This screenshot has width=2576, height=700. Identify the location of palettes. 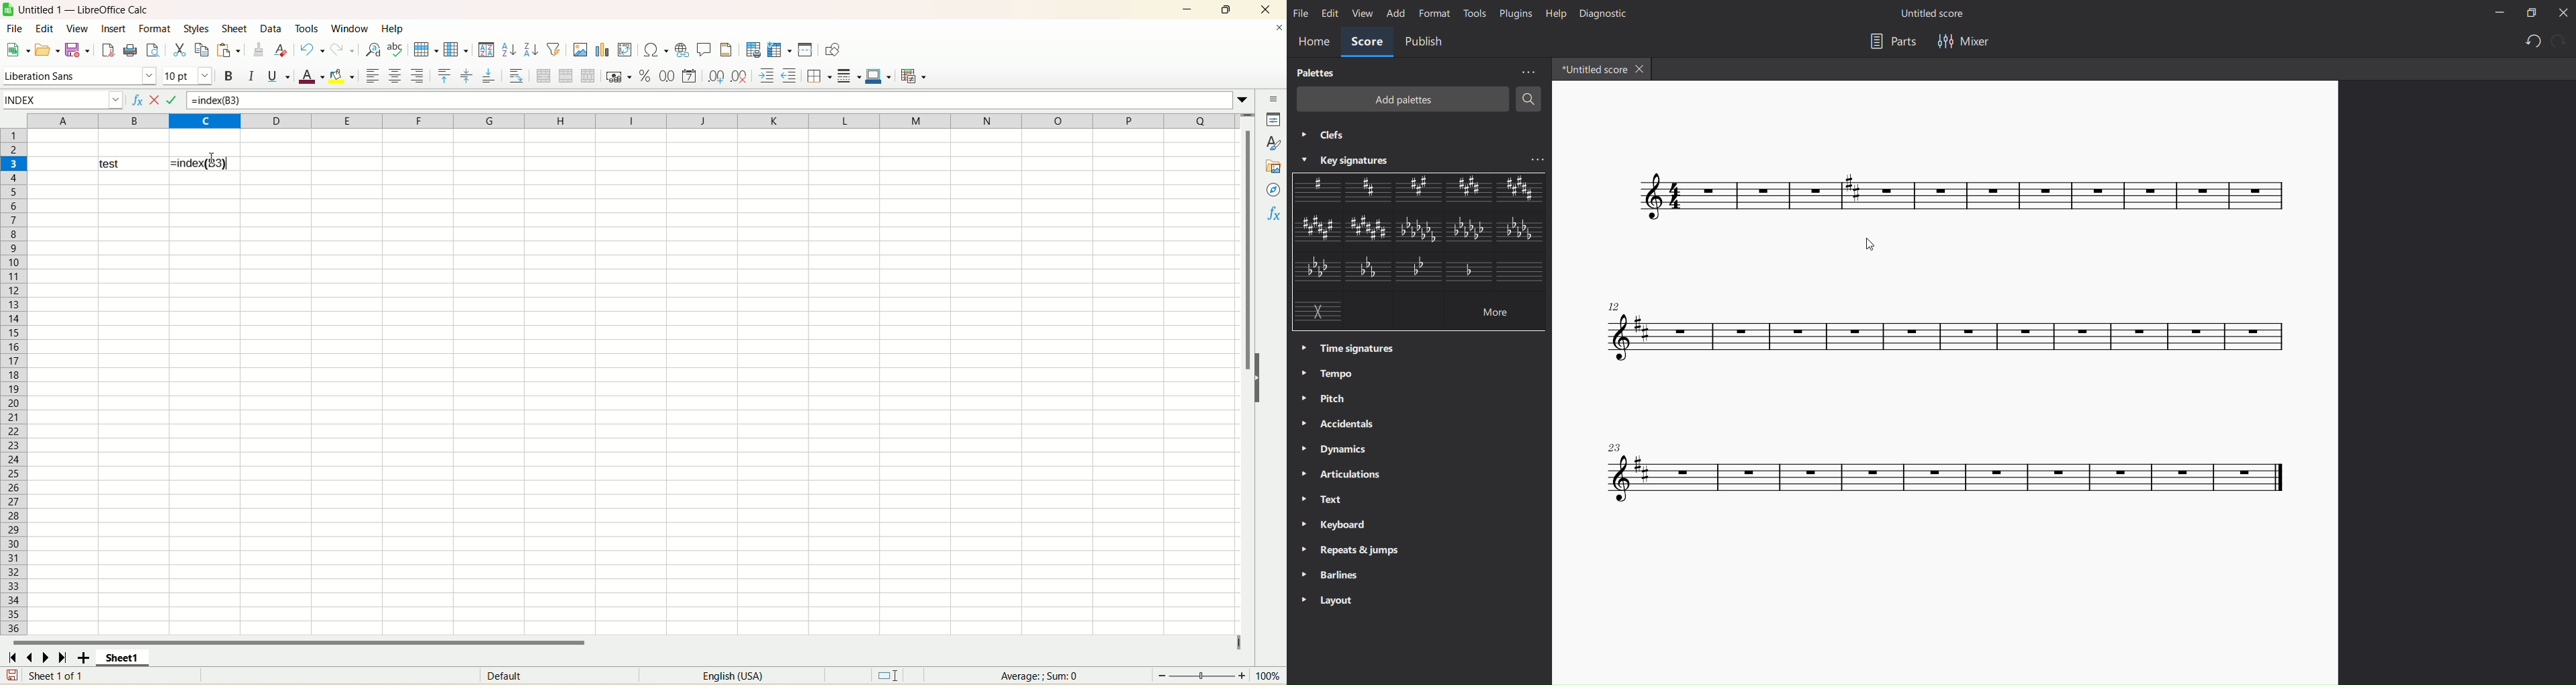
(1314, 73).